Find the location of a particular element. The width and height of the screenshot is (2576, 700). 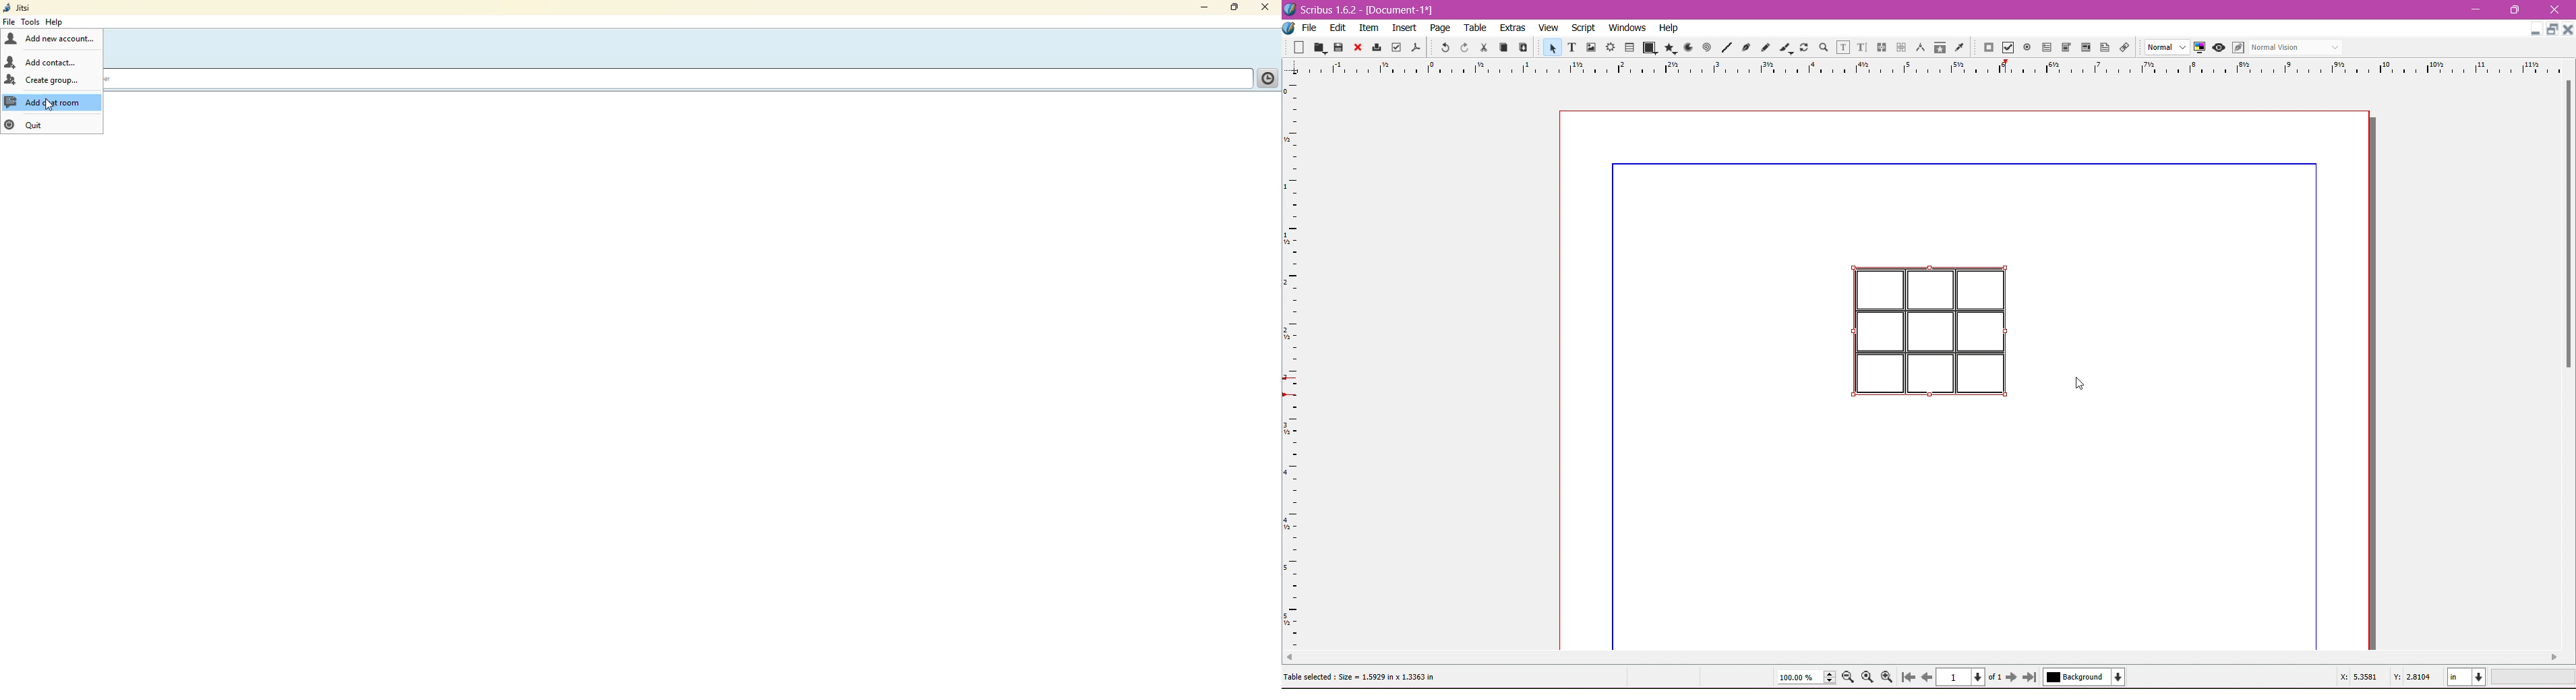

Close is located at coordinates (1356, 48).